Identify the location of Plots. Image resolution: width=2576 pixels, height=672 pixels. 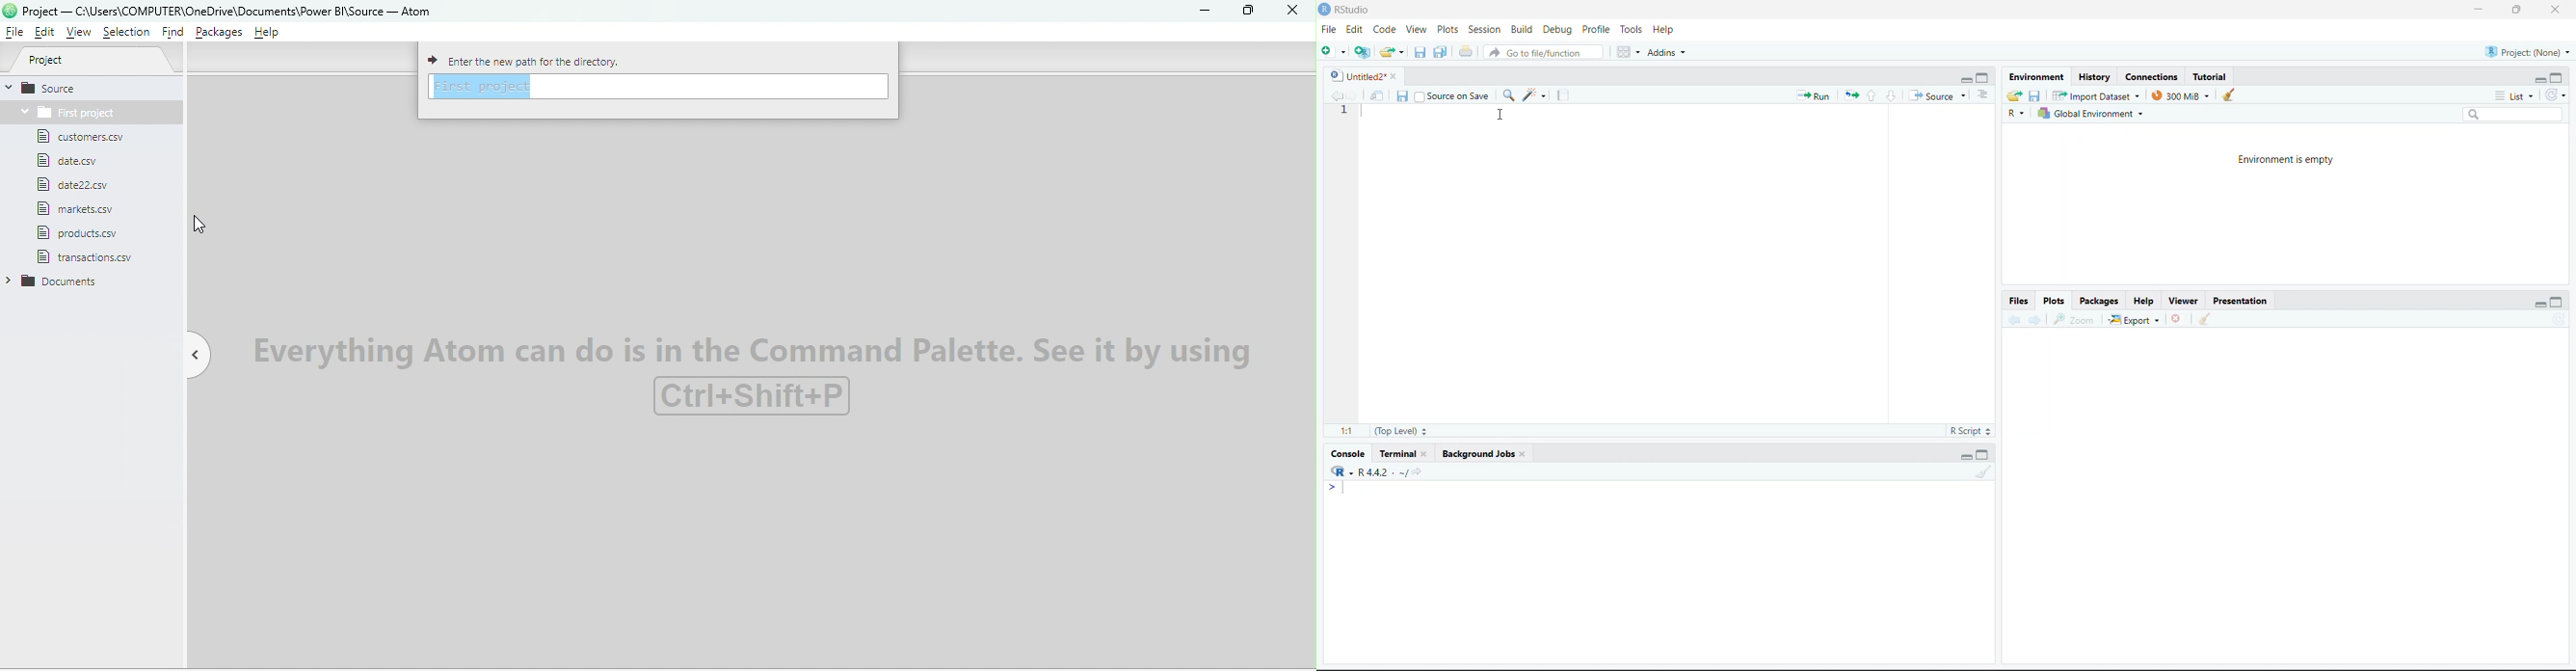
(2055, 301).